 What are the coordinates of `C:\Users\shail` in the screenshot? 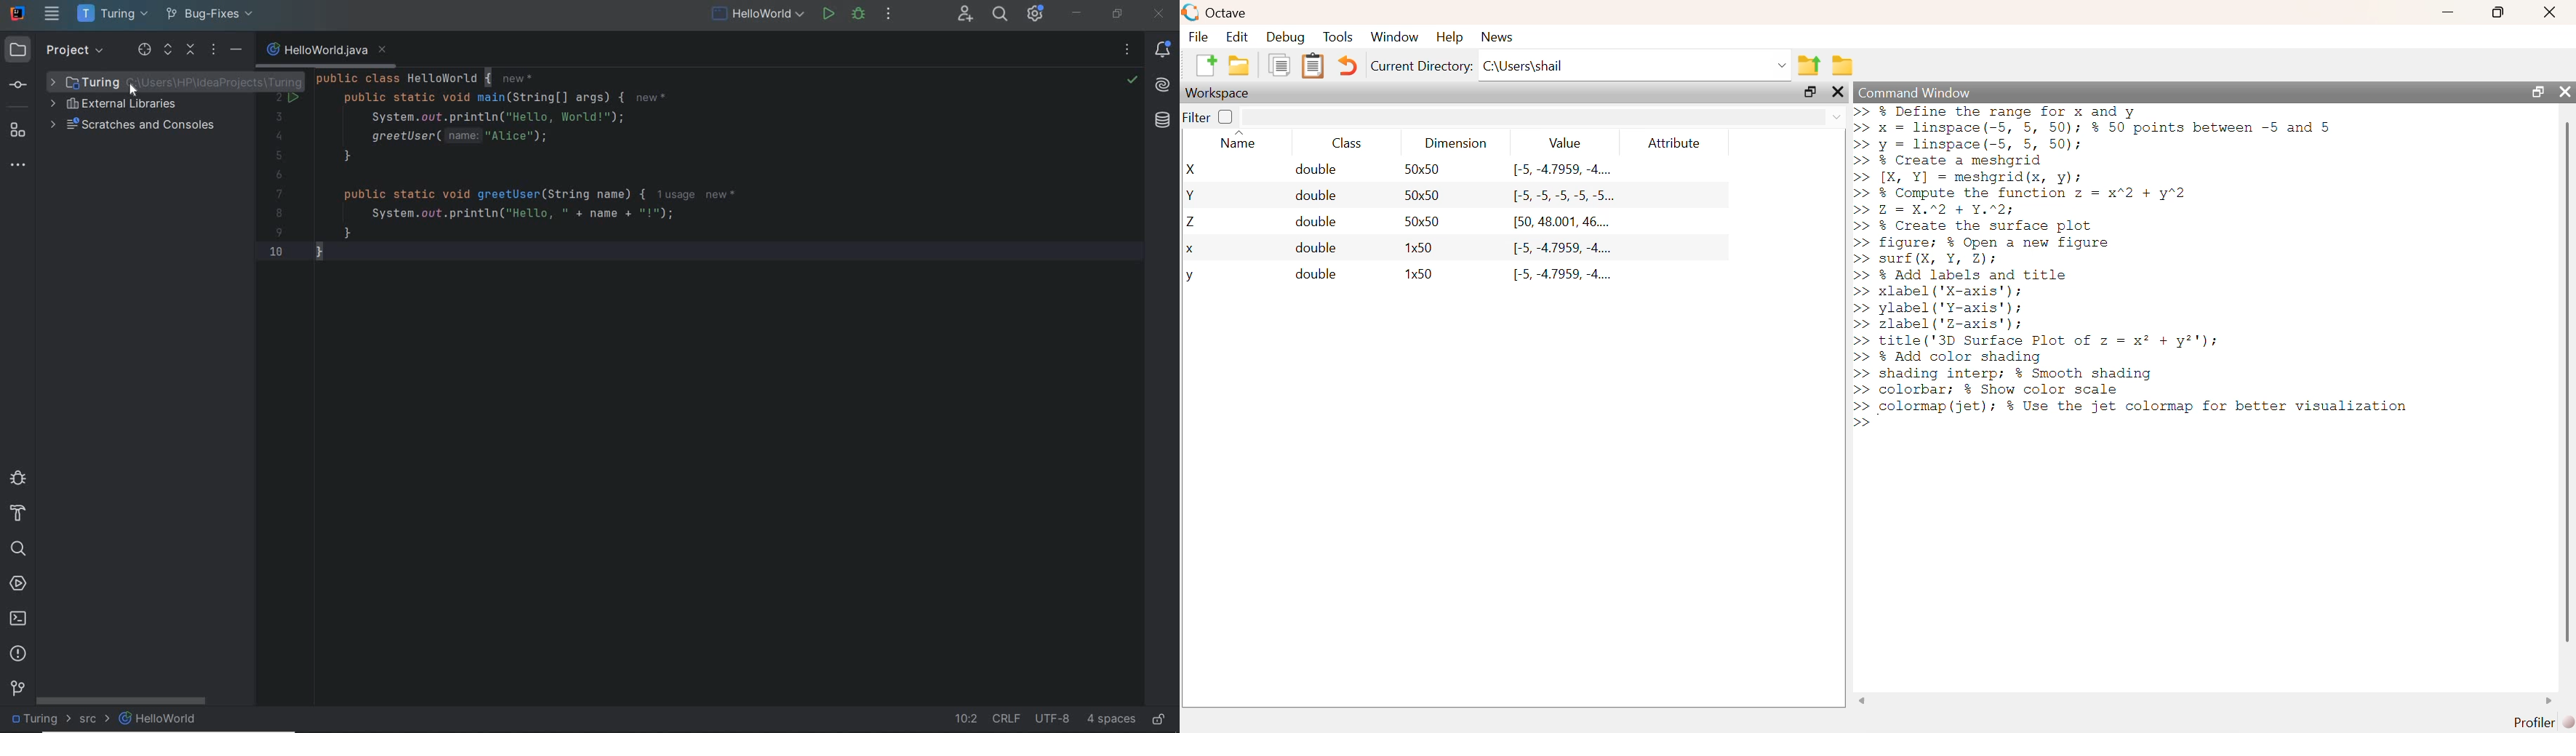 It's located at (1526, 66).